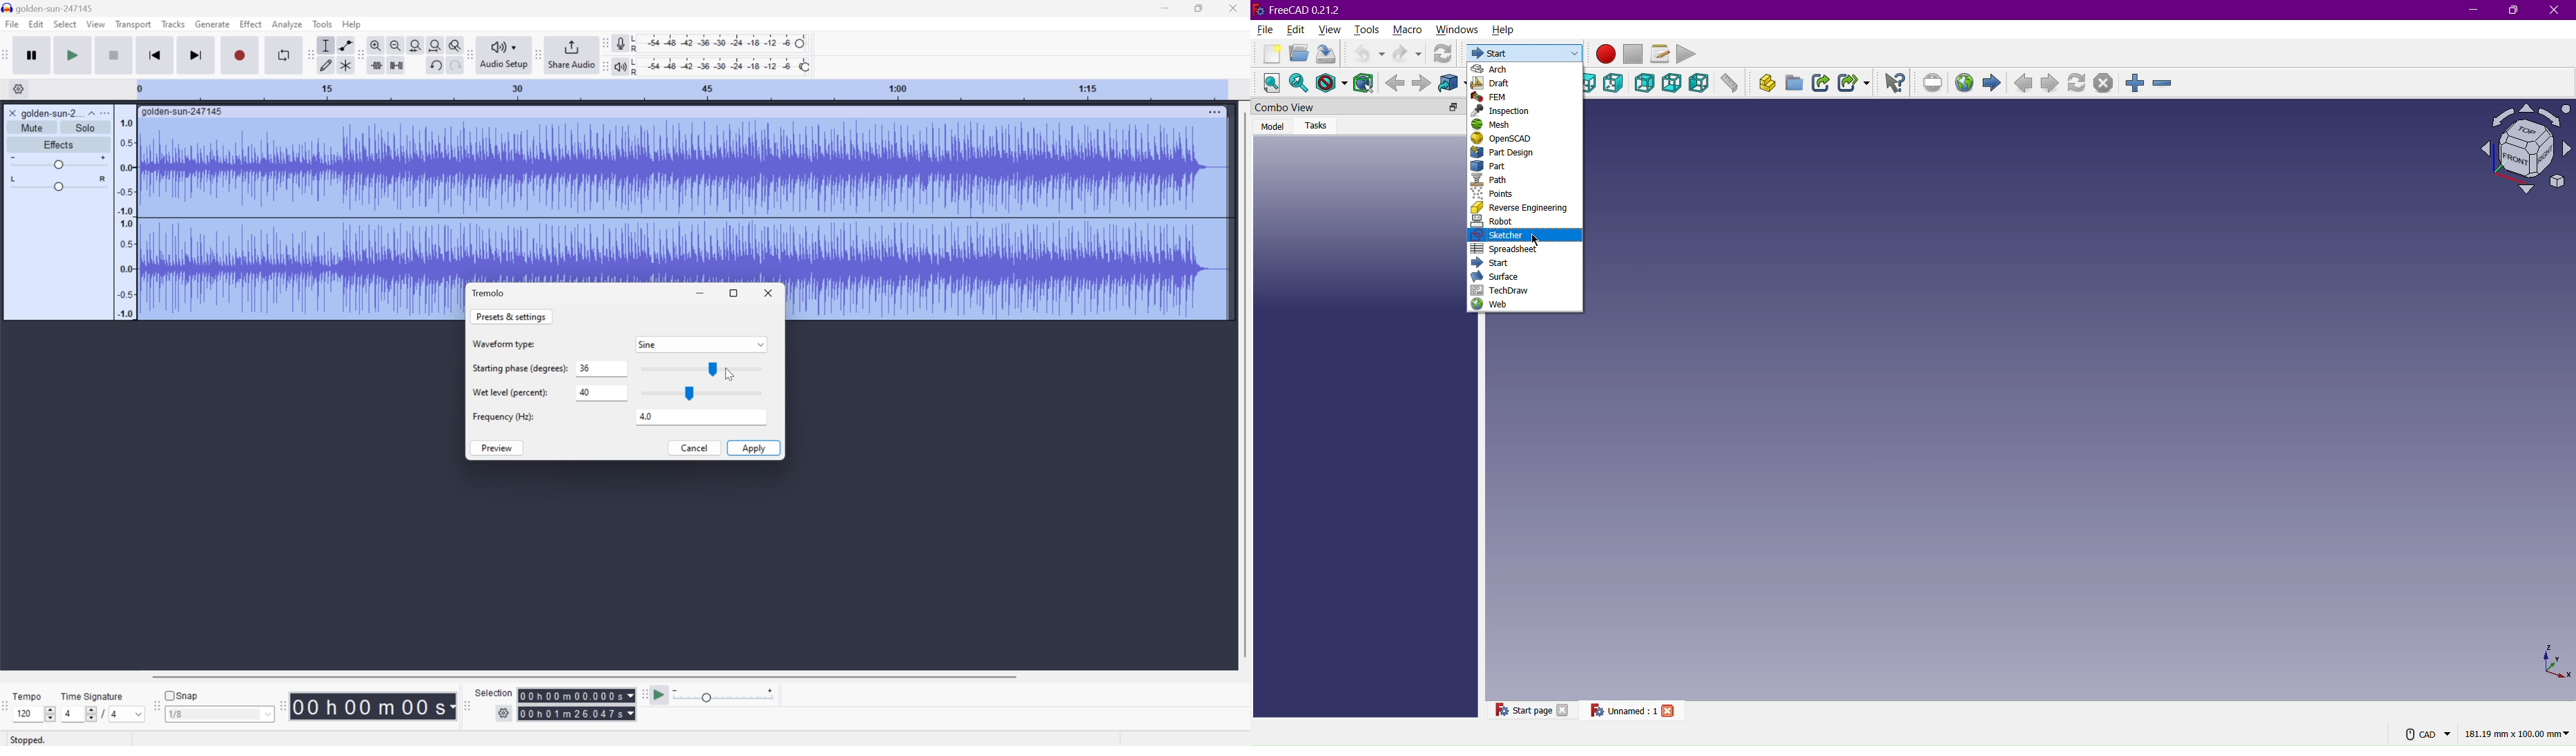 The width and height of the screenshot is (2576, 756). Describe the element at coordinates (511, 317) in the screenshot. I see `Presets & settings` at that location.